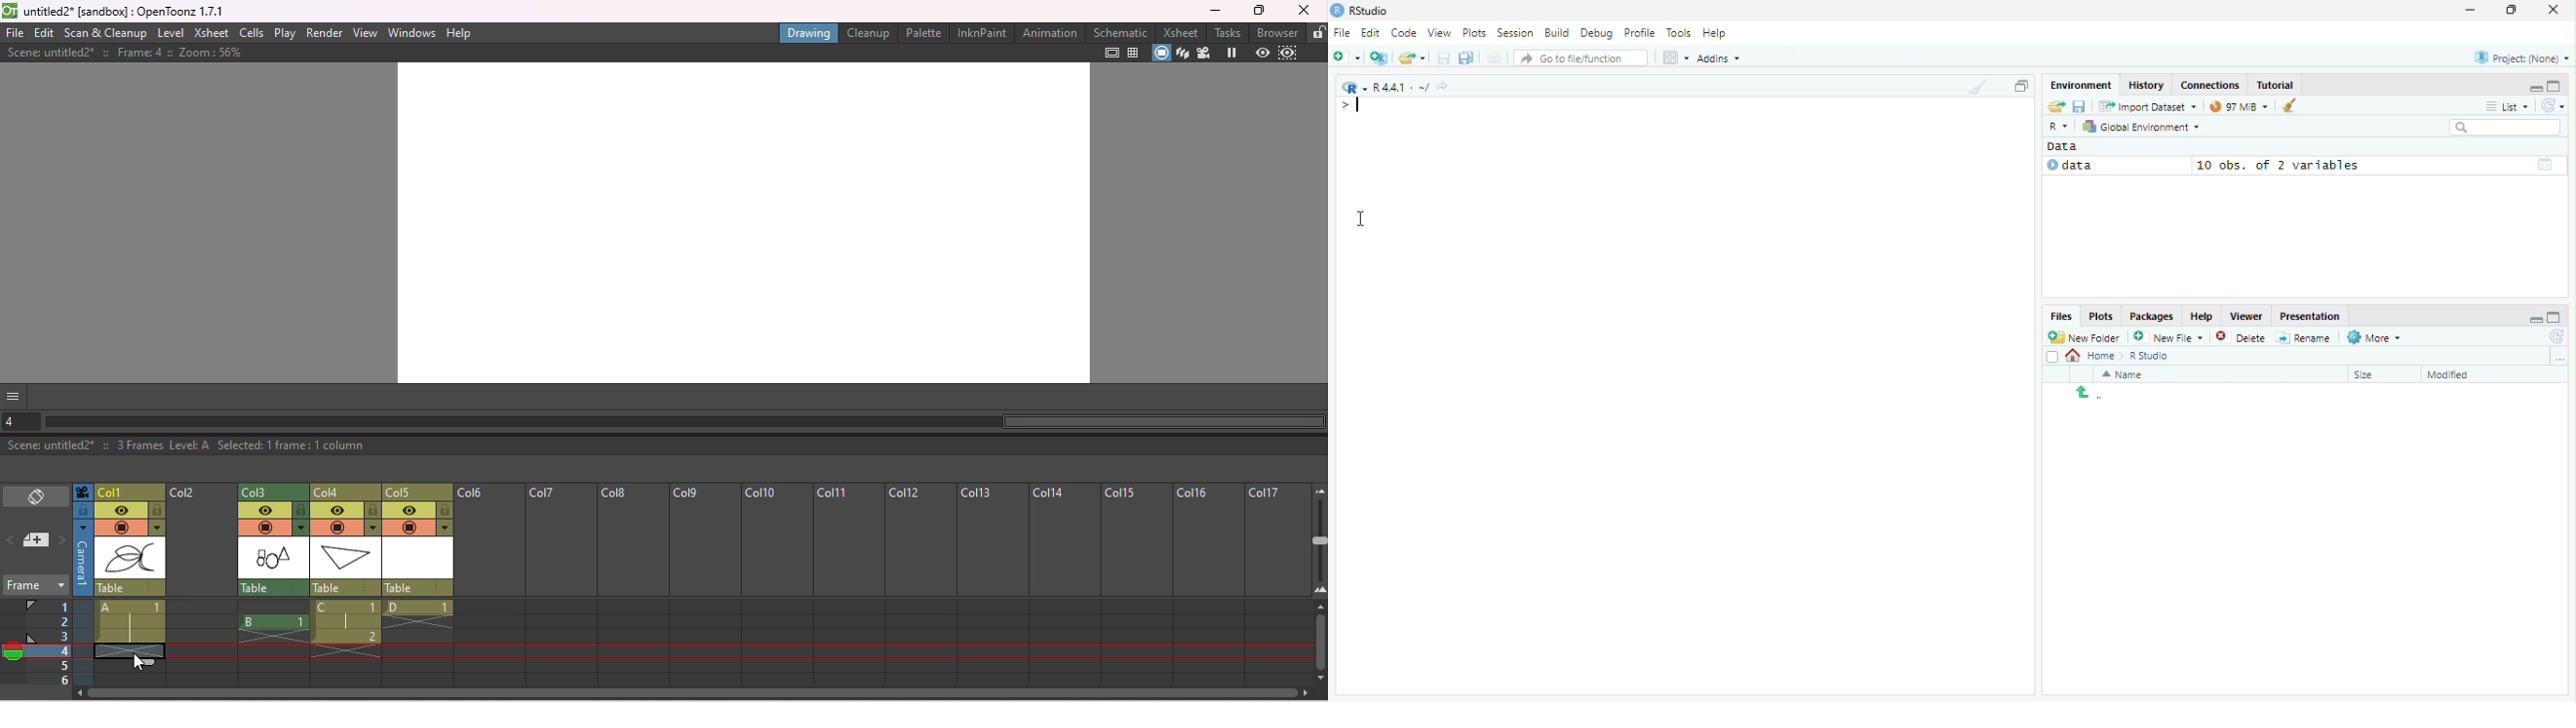  What do you see at coordinates (2082, 85) in the screenshot?
I see `Environment` at bounding box center [2082, 85].